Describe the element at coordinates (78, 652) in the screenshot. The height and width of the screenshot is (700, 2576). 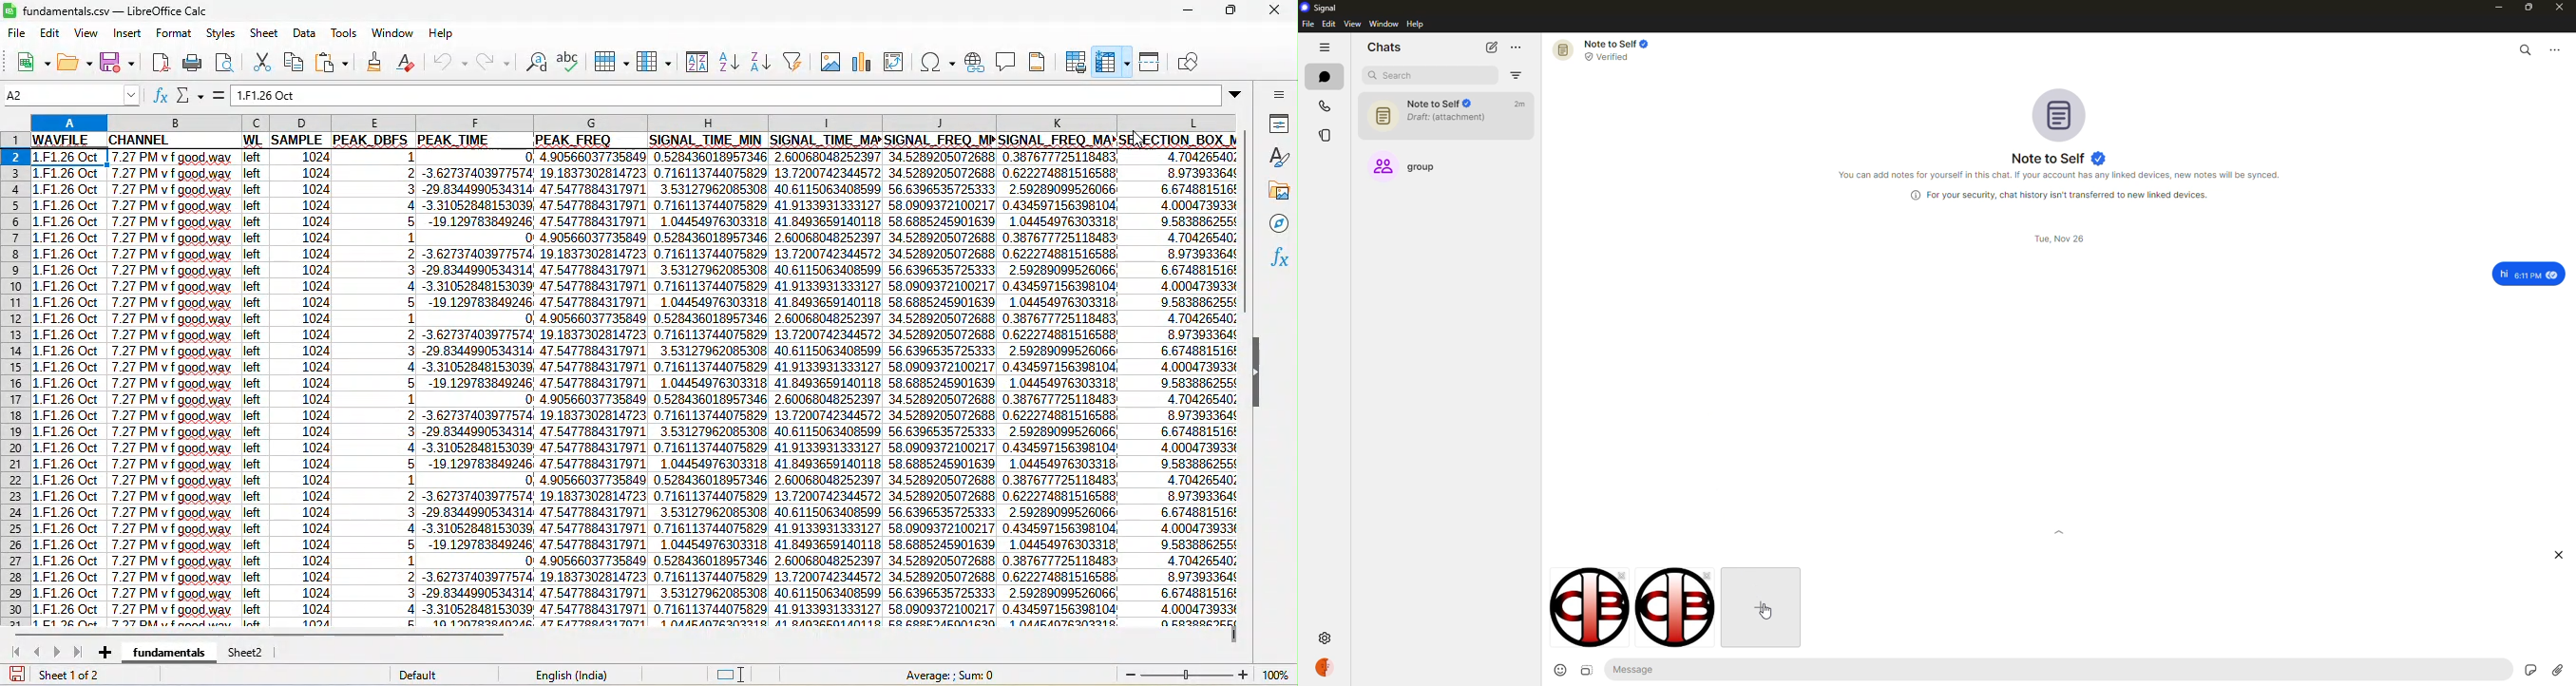
I see `last sheet` at that location.